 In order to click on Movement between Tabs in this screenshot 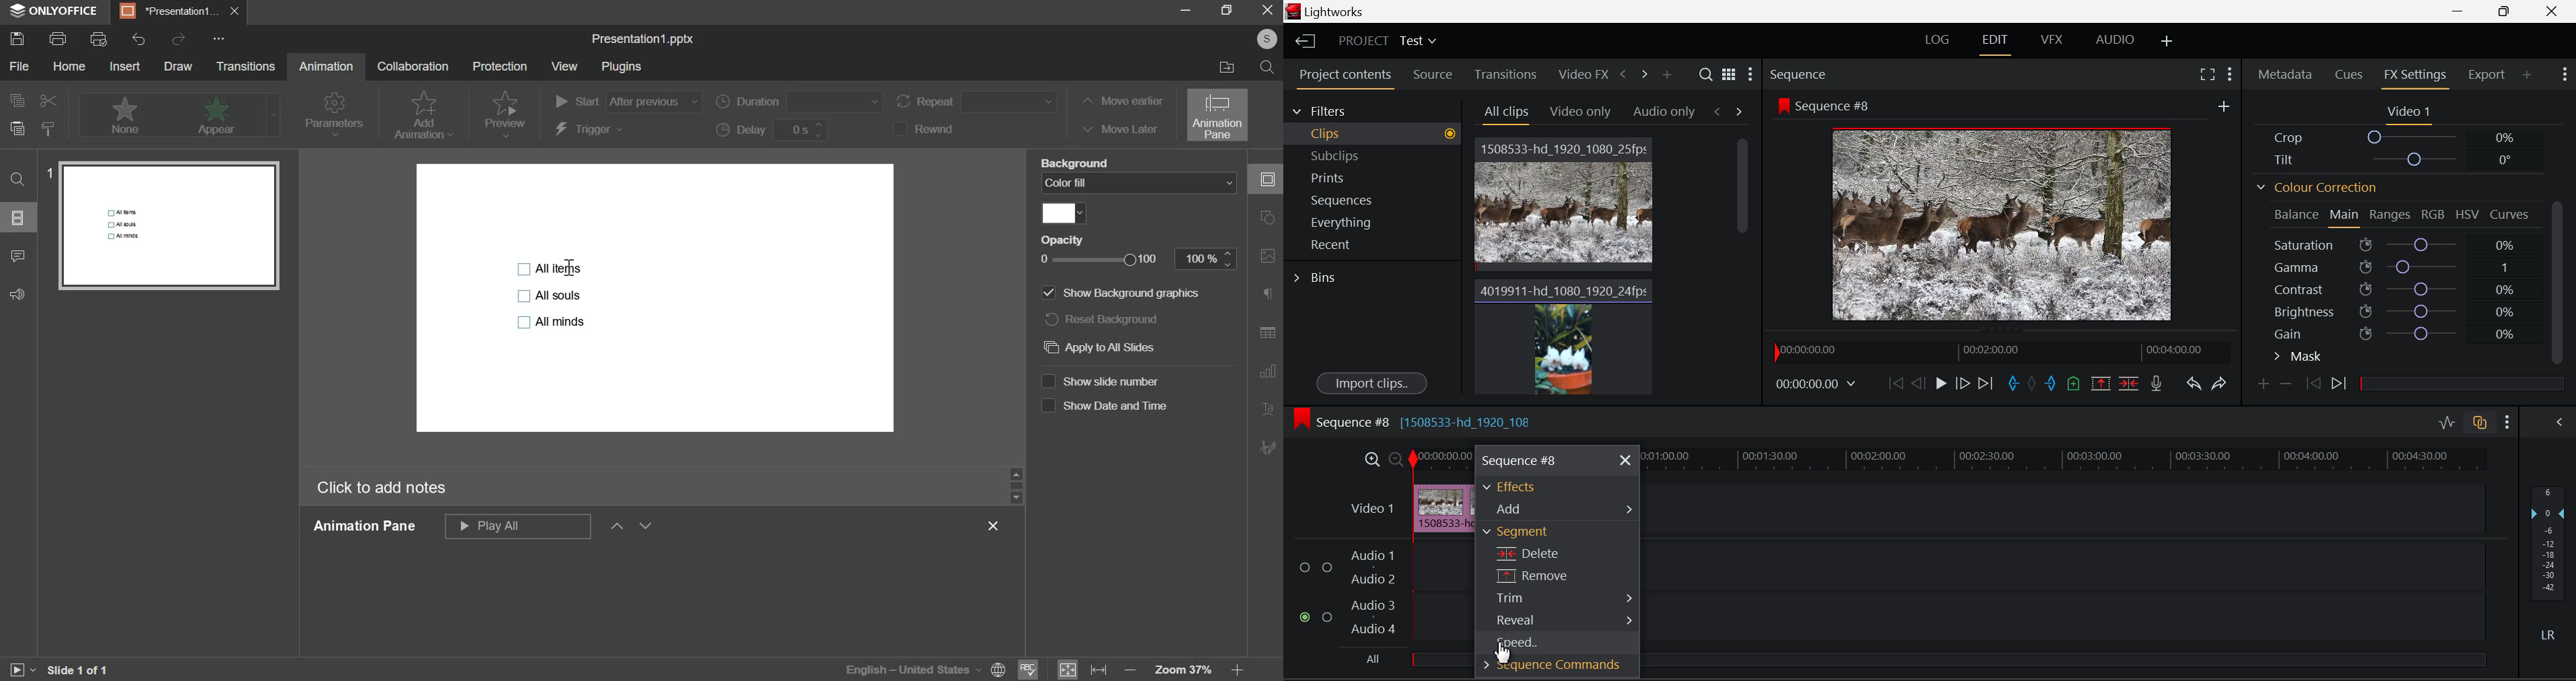, I will do `click(1729, 112)`.